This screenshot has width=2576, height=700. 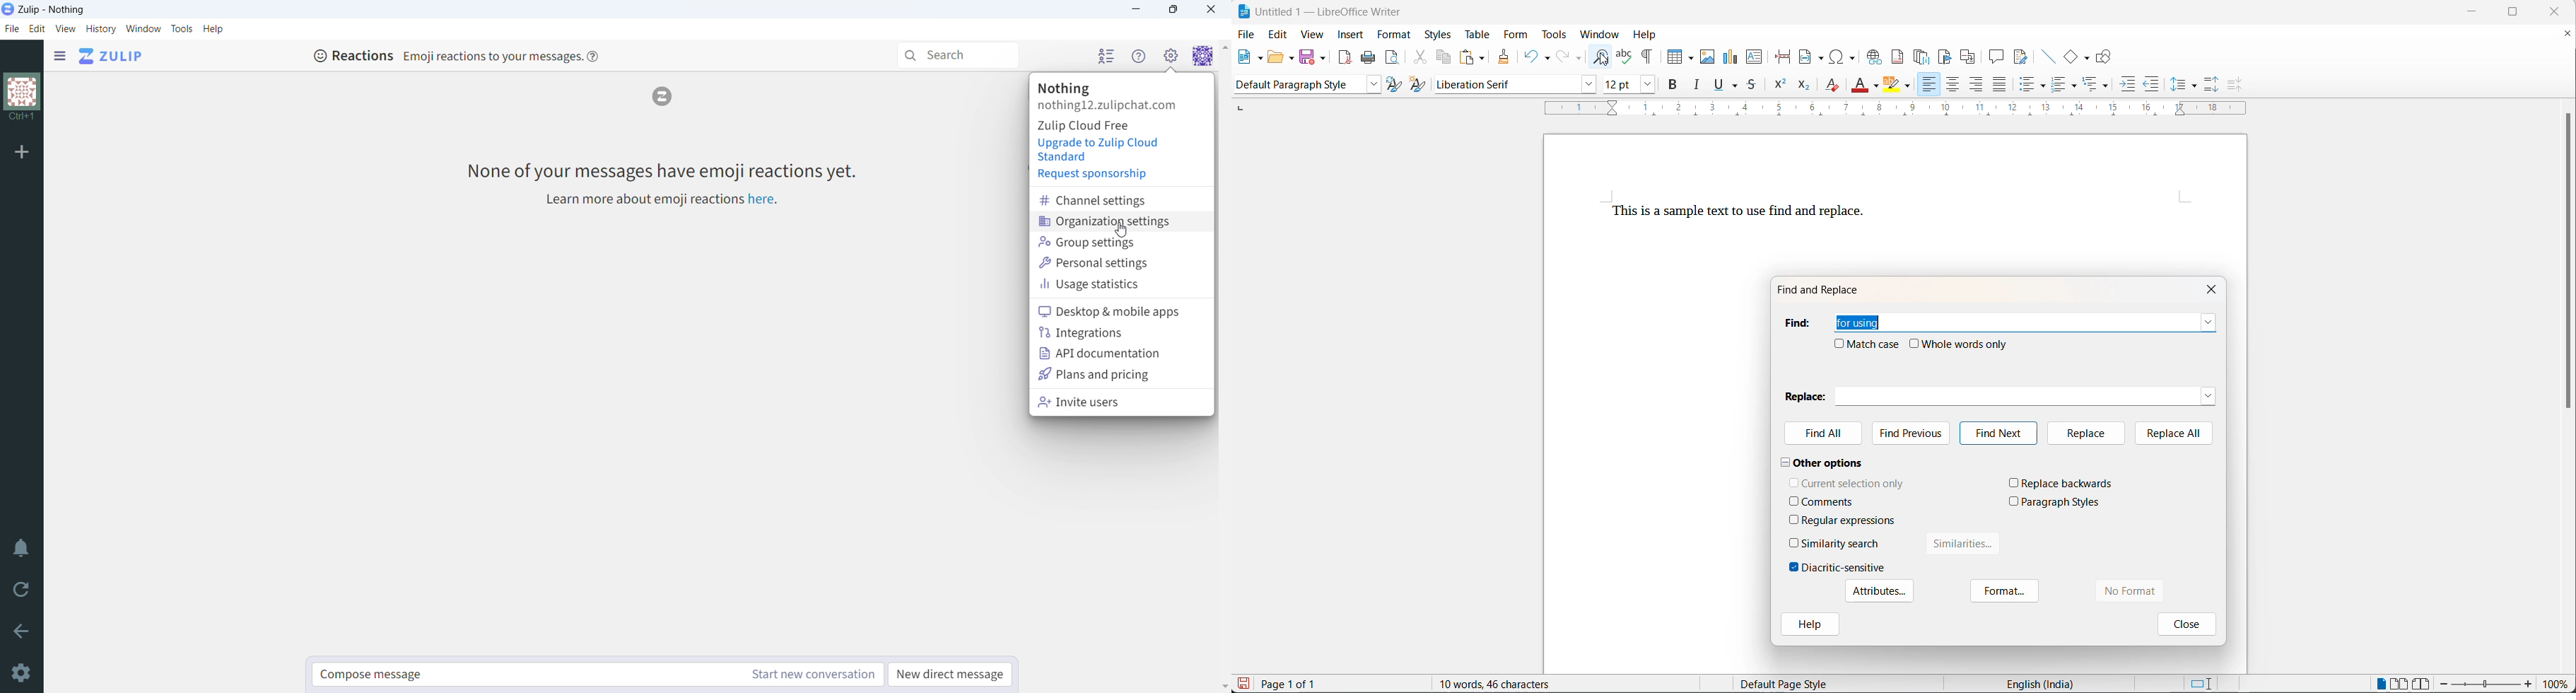 I want to click on api documentation, so click(x=1121, y=354).